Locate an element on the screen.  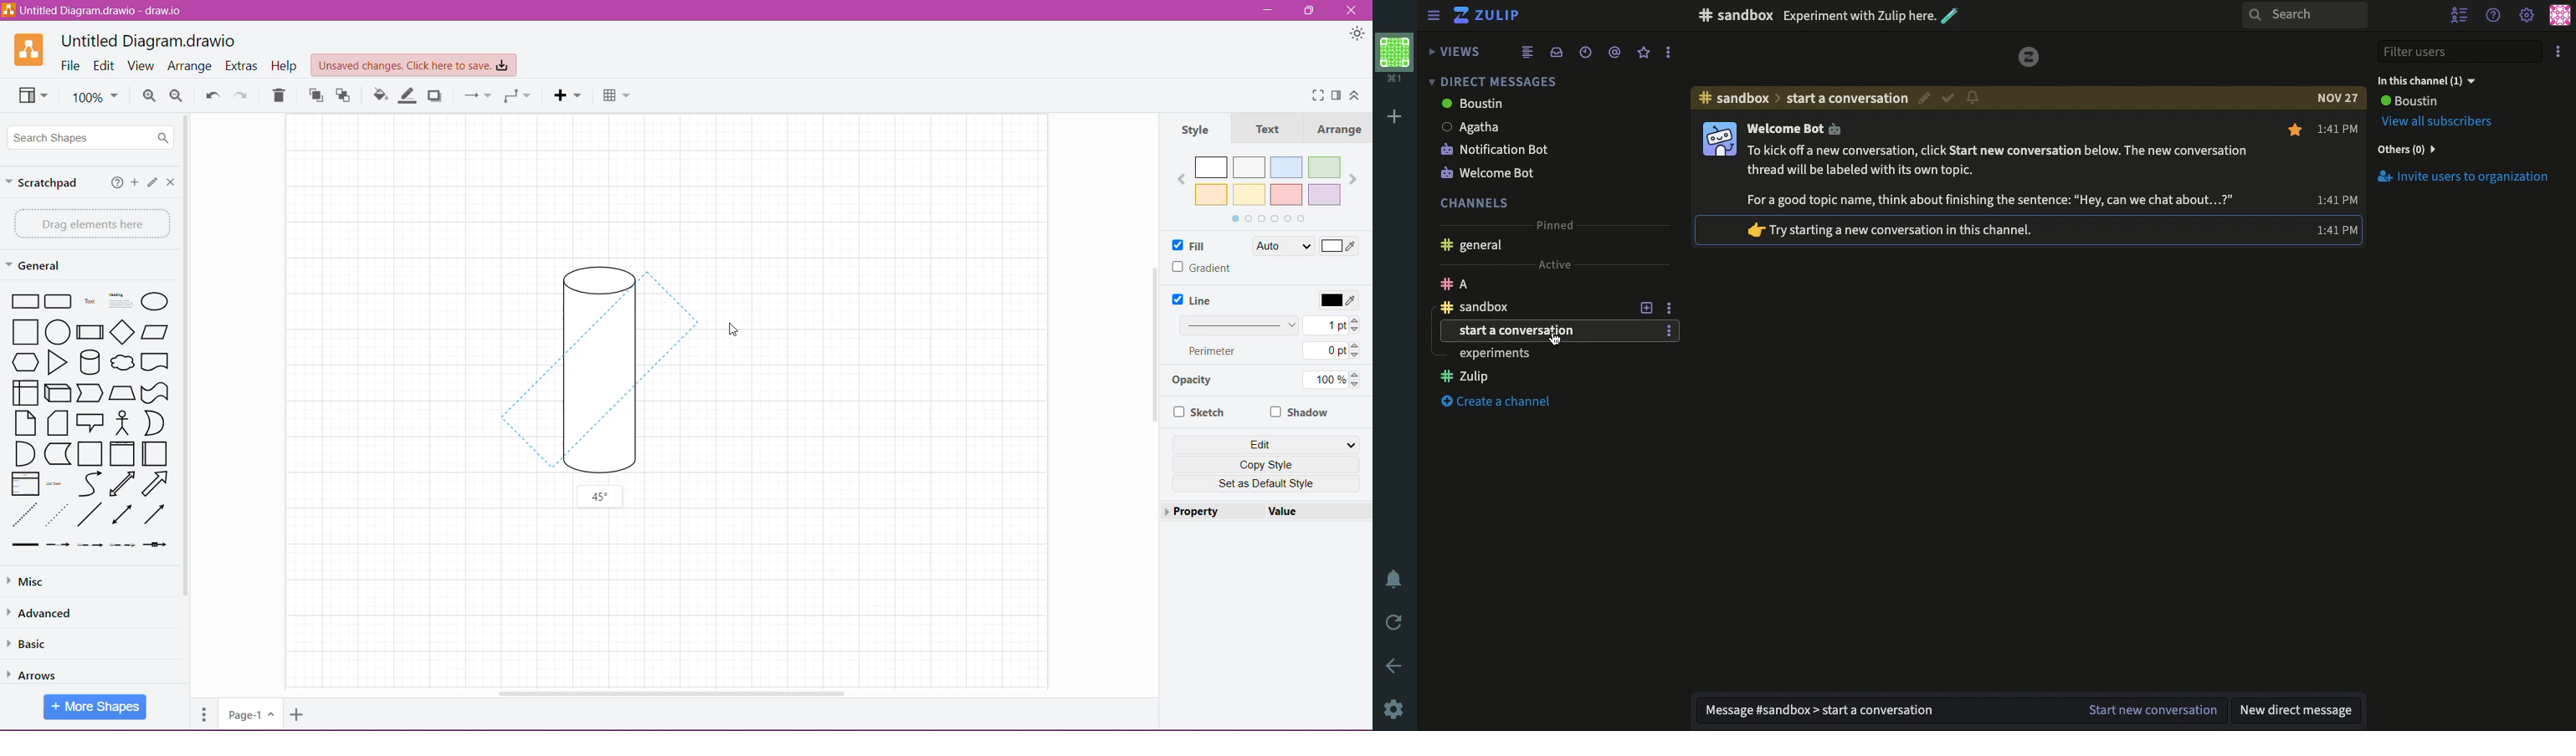
Text is located at coordinates (1268, 129).